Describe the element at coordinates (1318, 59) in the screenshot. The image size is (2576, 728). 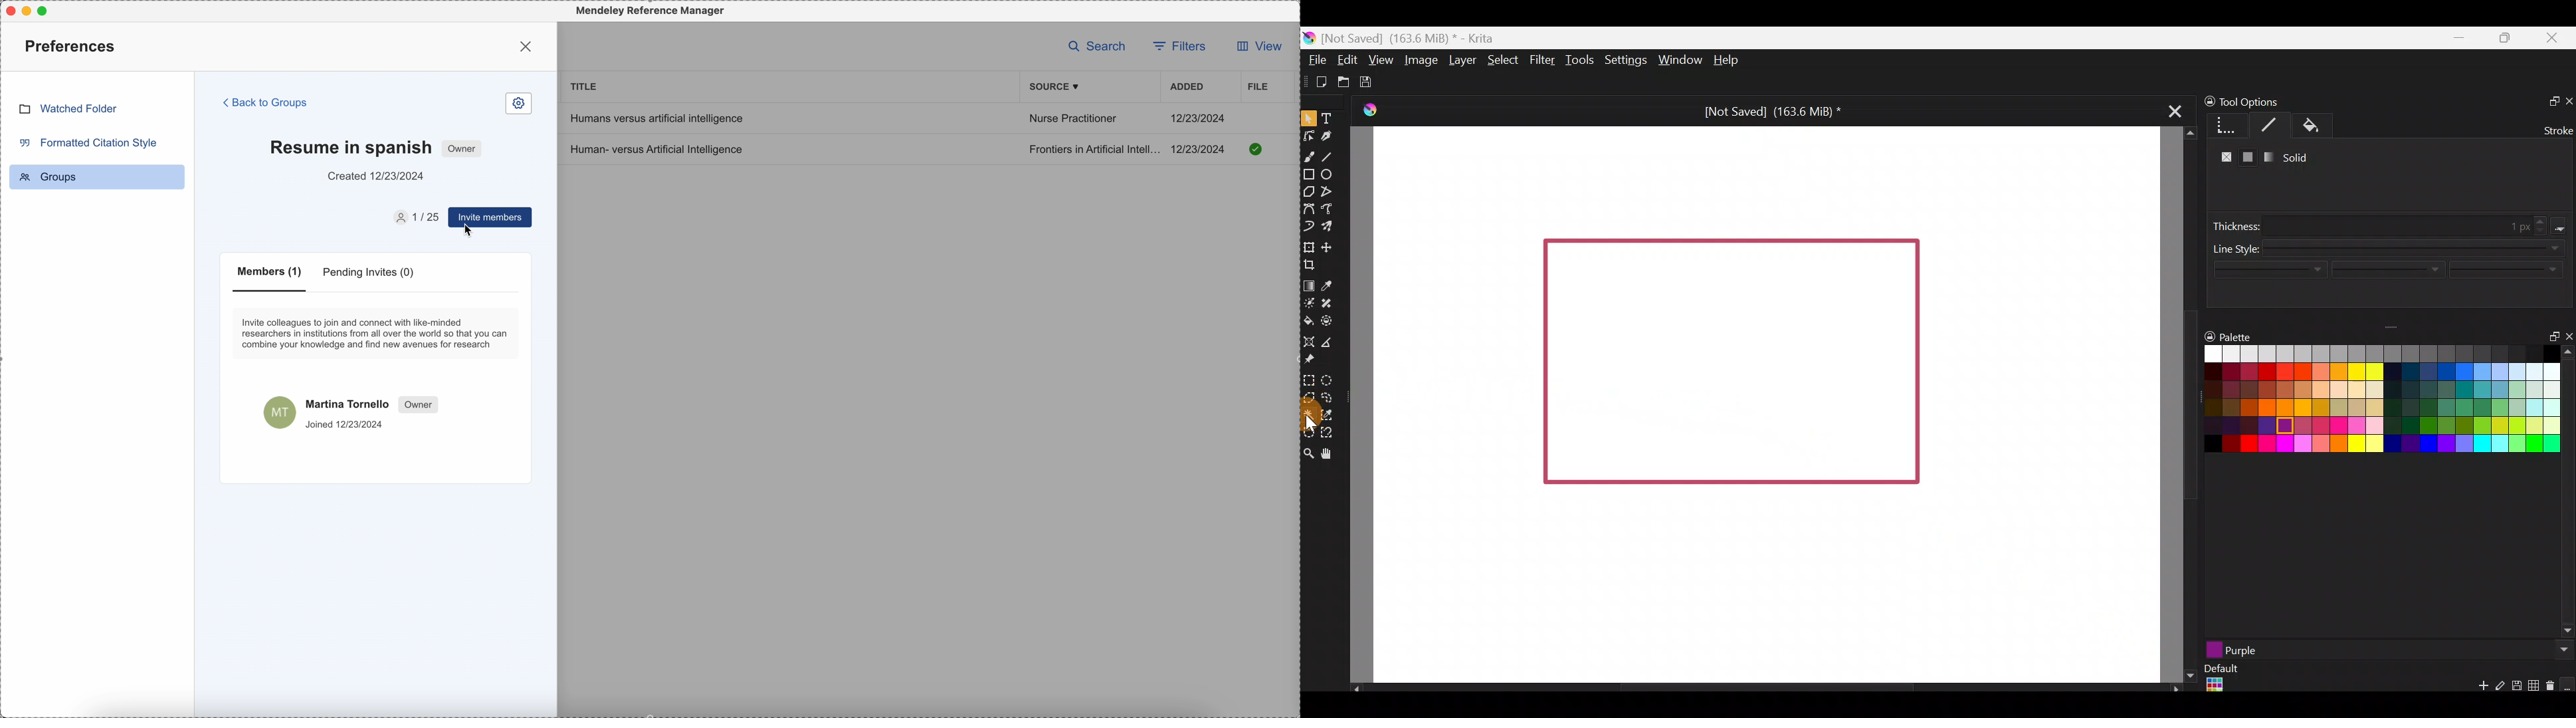
I see `File` at that location.